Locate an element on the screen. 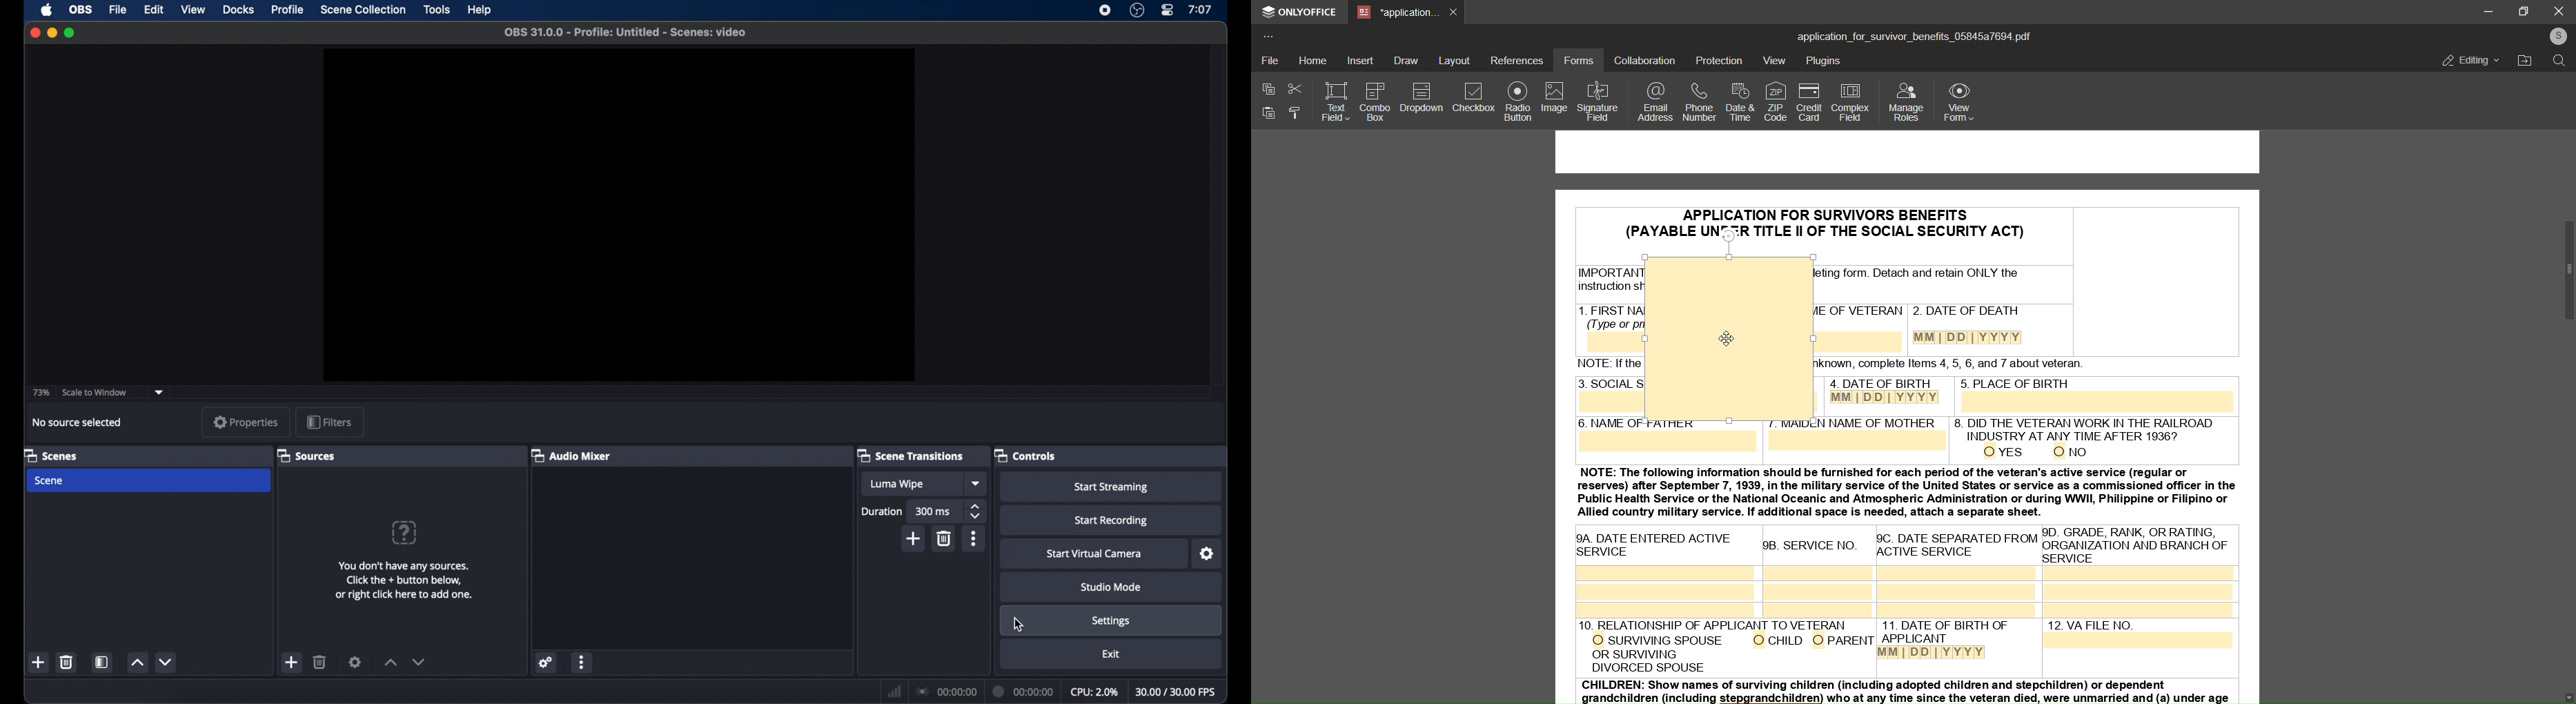 The width and height of the screenshot is (2576, 728). 300 ms is located at coordinates (933, 512).